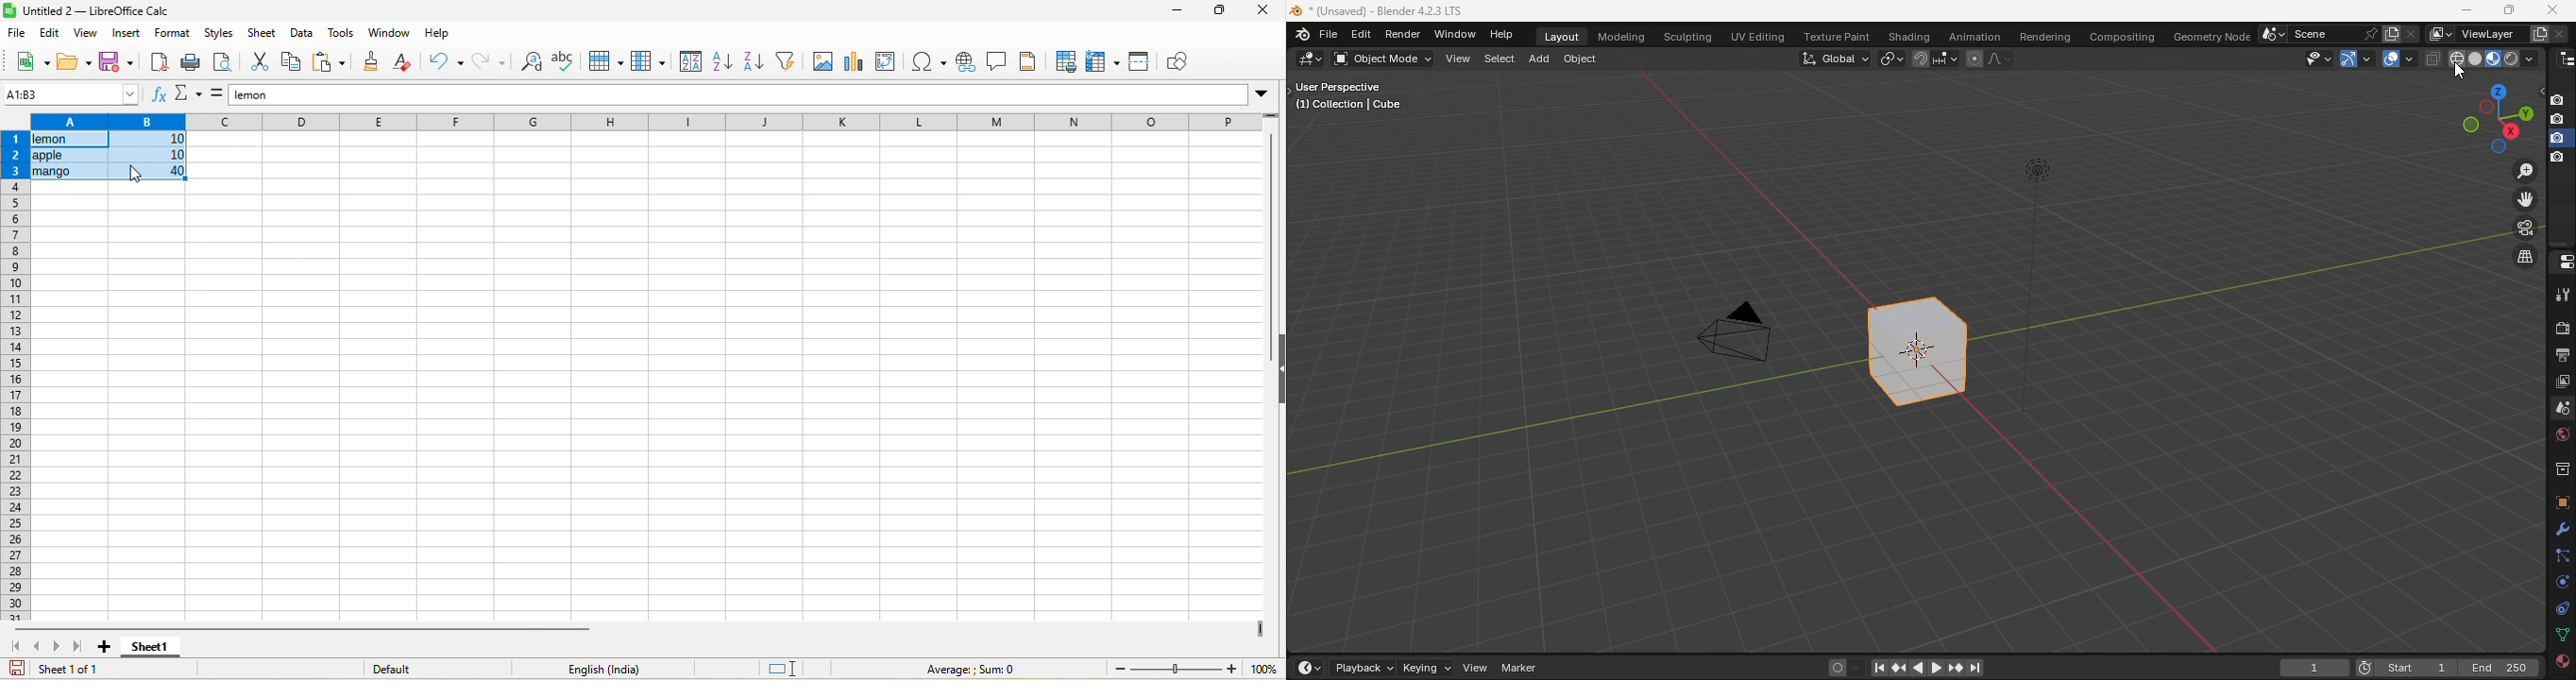  What do you see at coordinates (87, 34) in the screenshot?
I see `view` at bounding box center [87, 34].